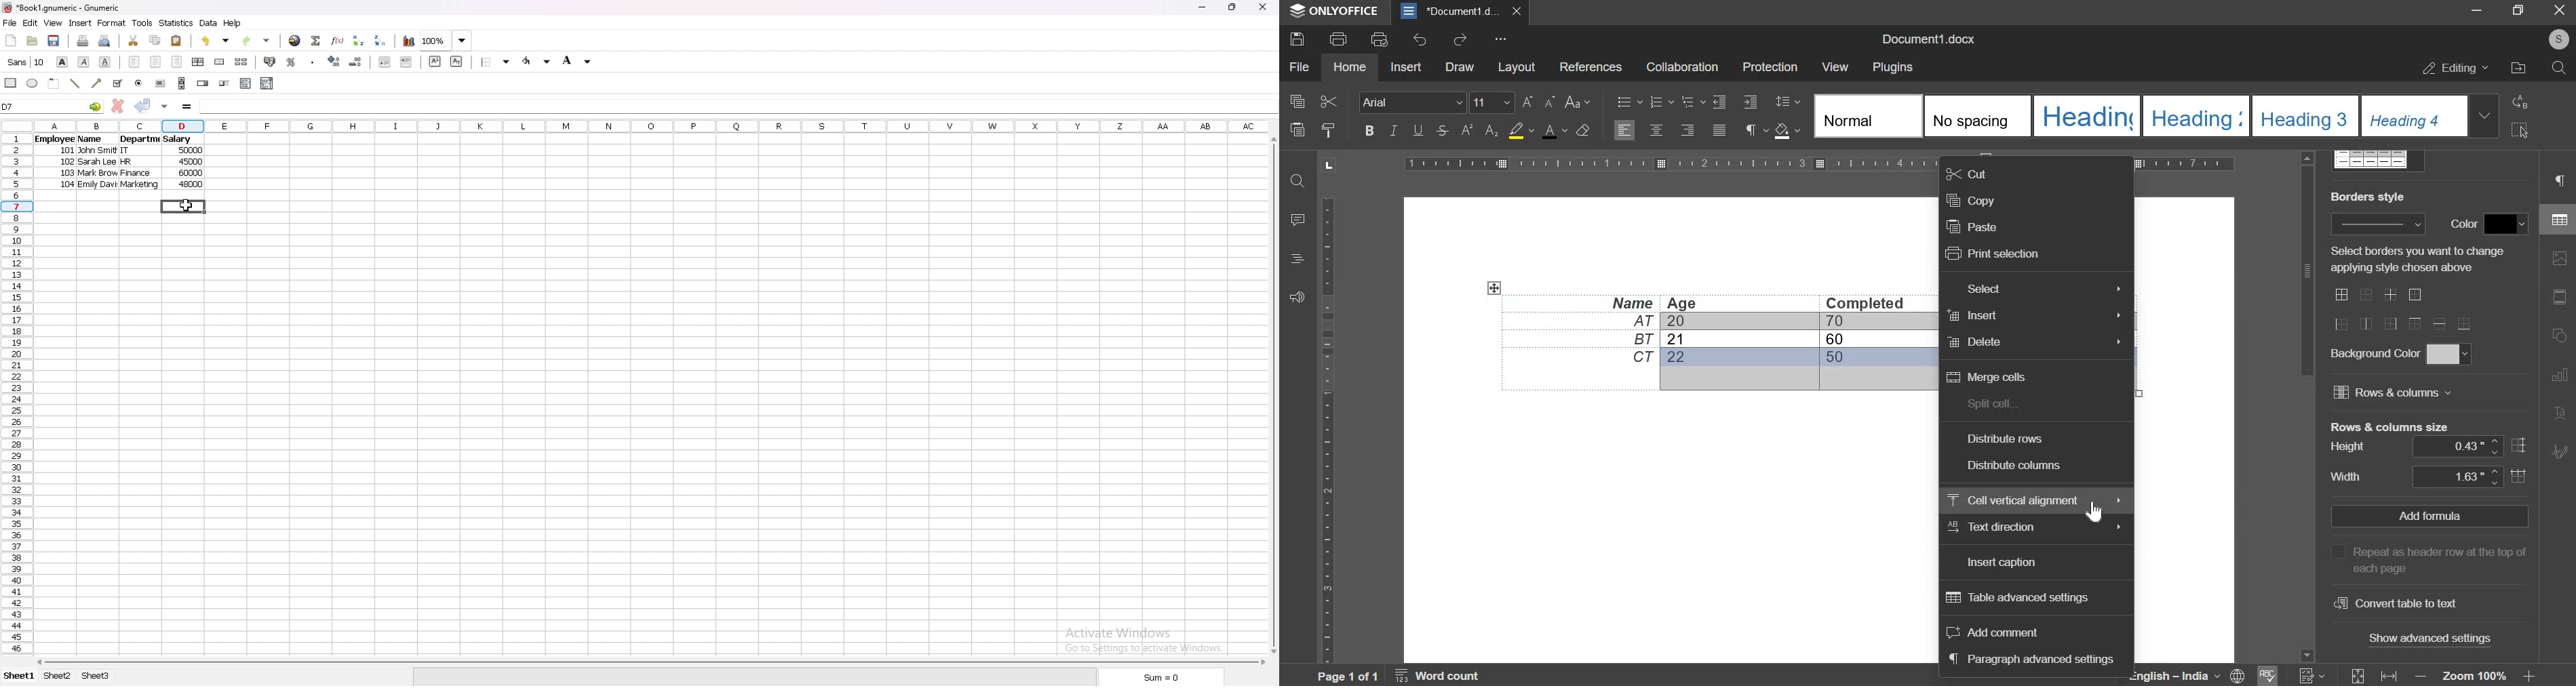 The height and width of the screenshot is (700, 2576). I want to click on italic, so click(1392, 129).